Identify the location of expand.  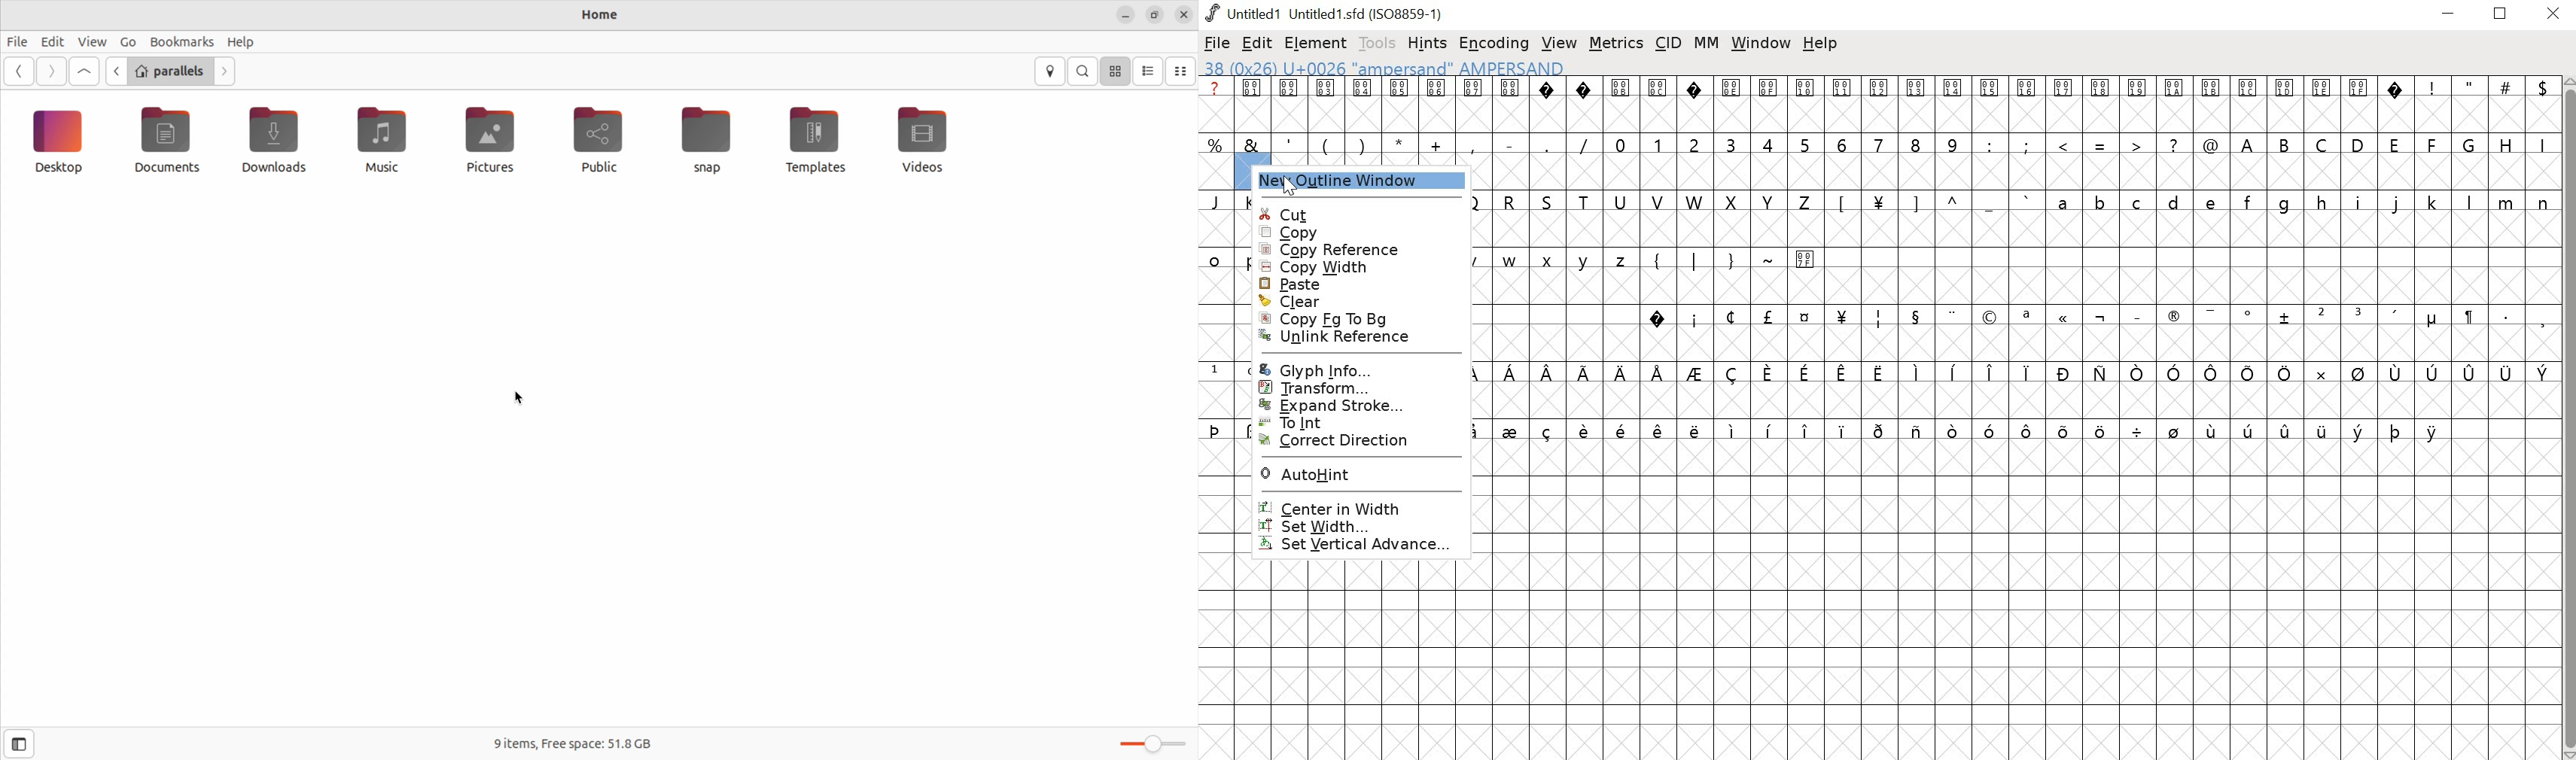
(1356, 406).